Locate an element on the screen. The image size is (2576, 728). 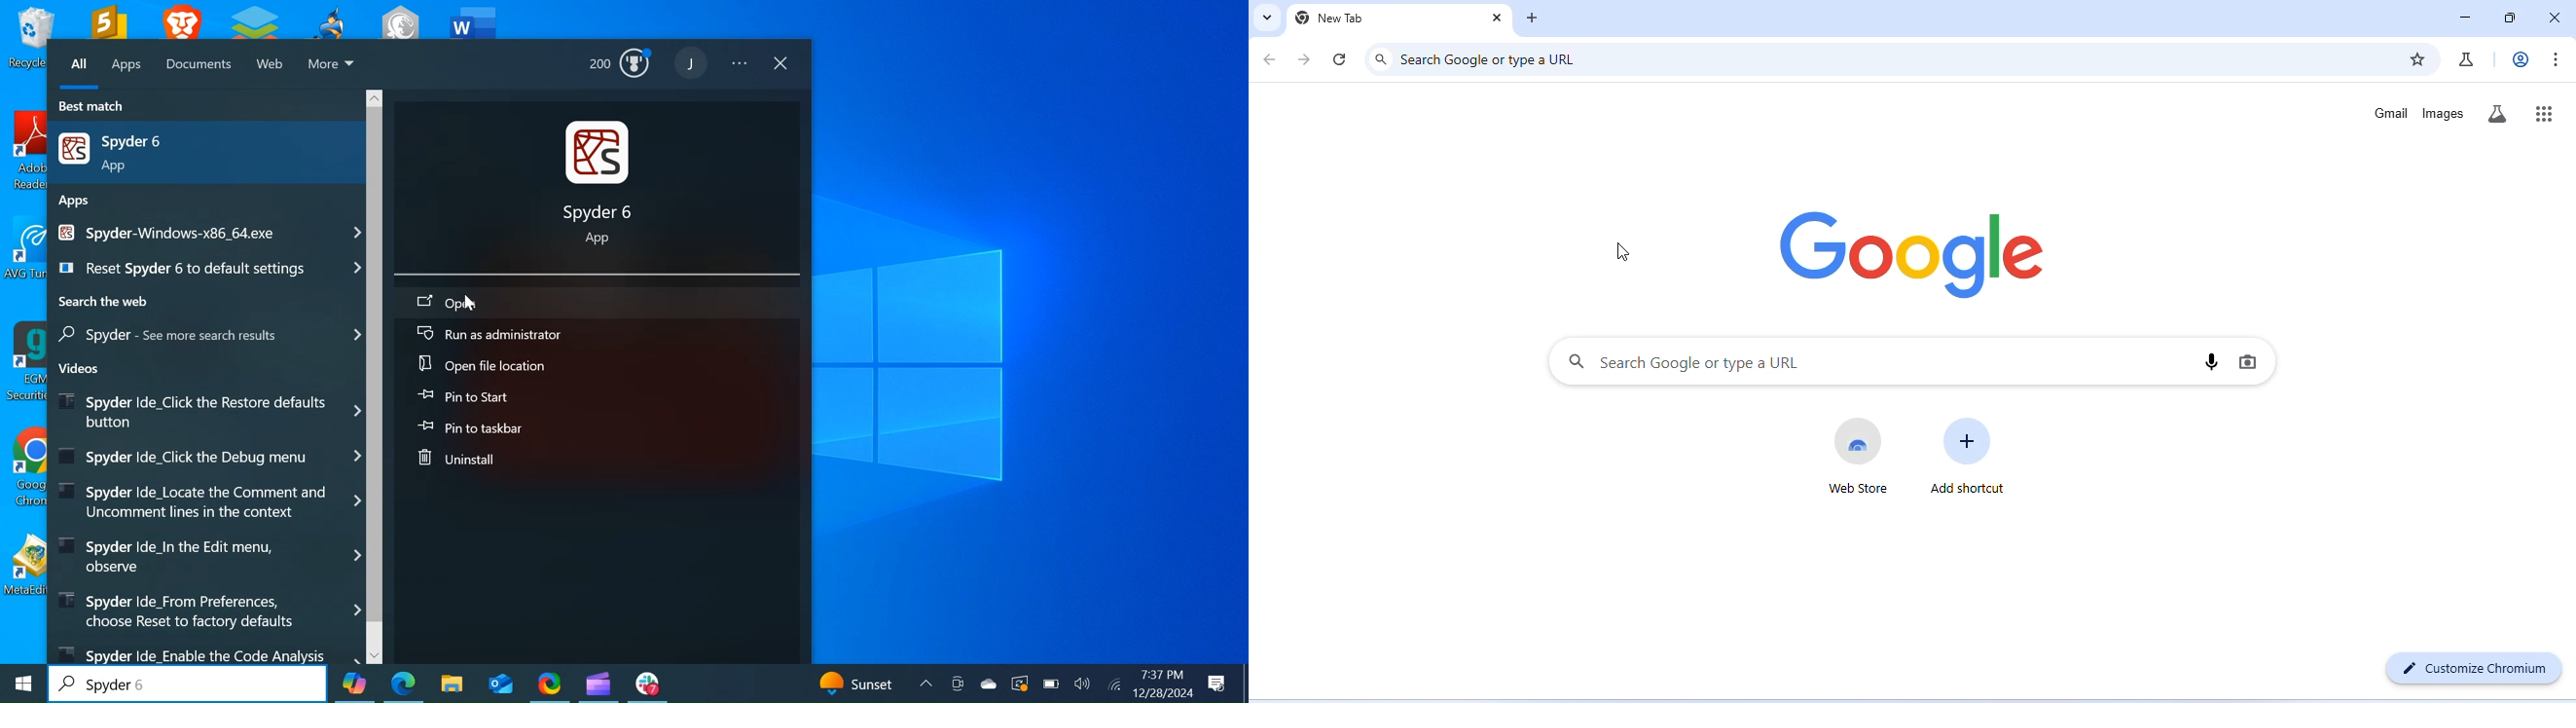
Microsoft Reward is located at coordinates (623, 67).